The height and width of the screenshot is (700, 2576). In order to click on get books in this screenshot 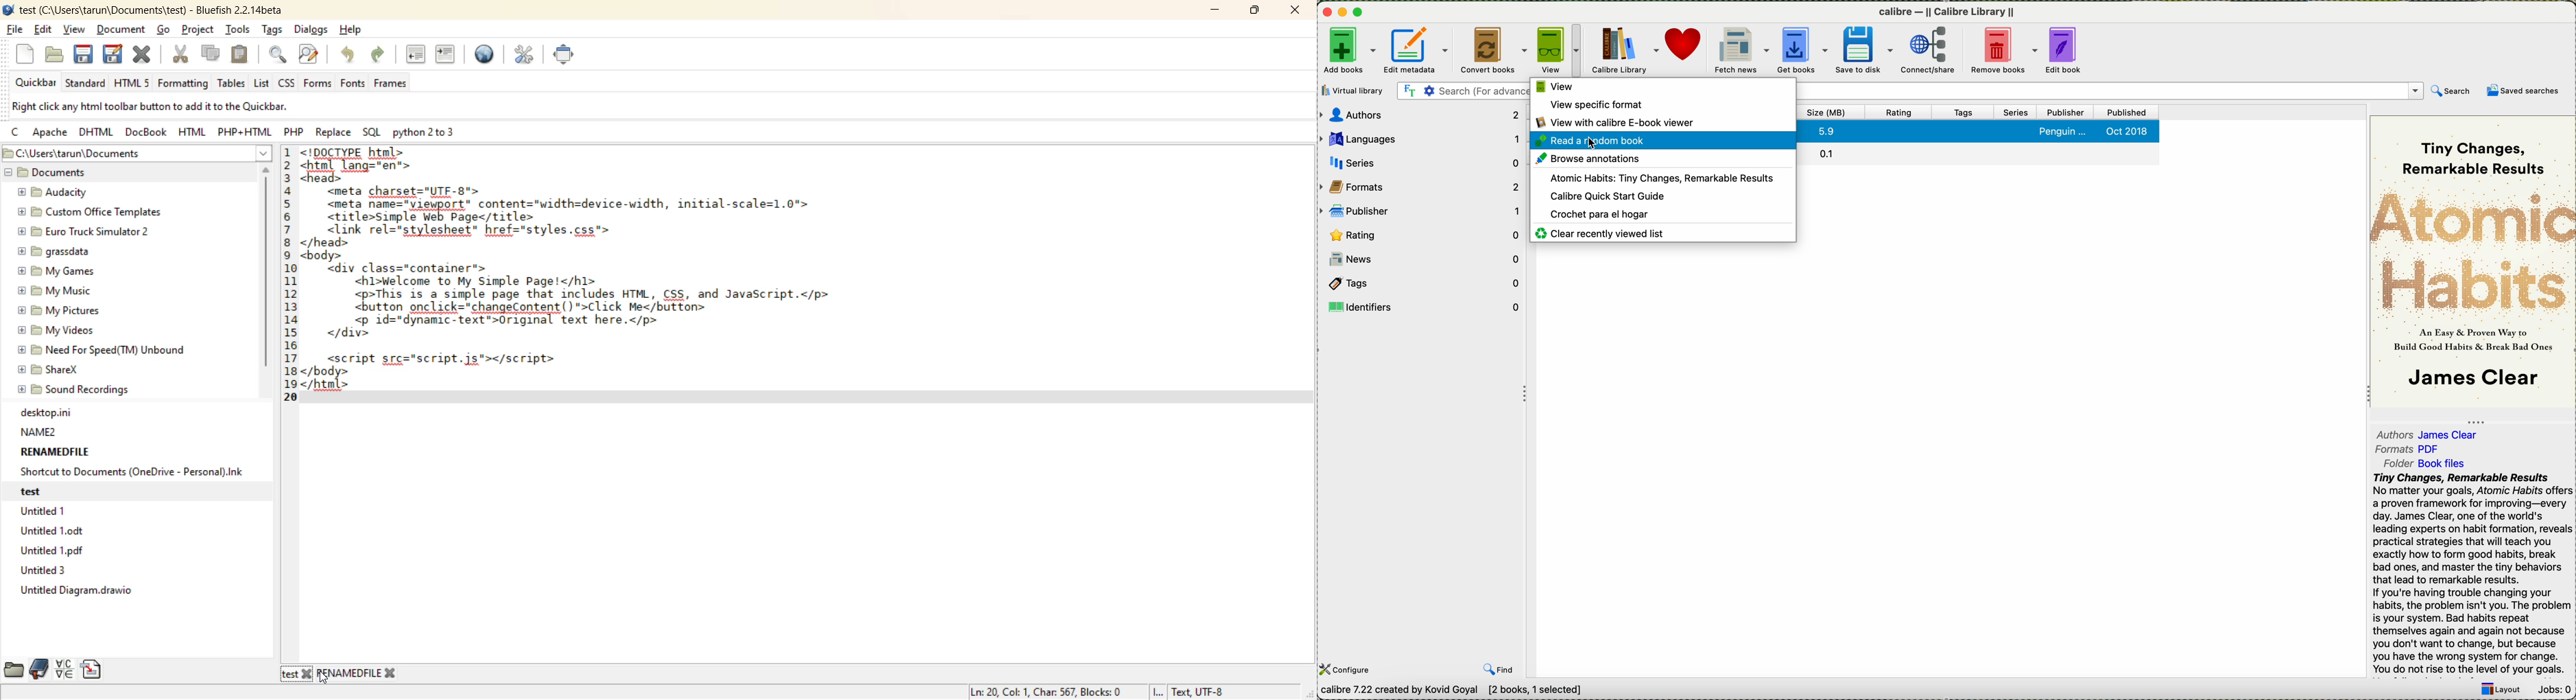, I will do `click(1802, 51)`.